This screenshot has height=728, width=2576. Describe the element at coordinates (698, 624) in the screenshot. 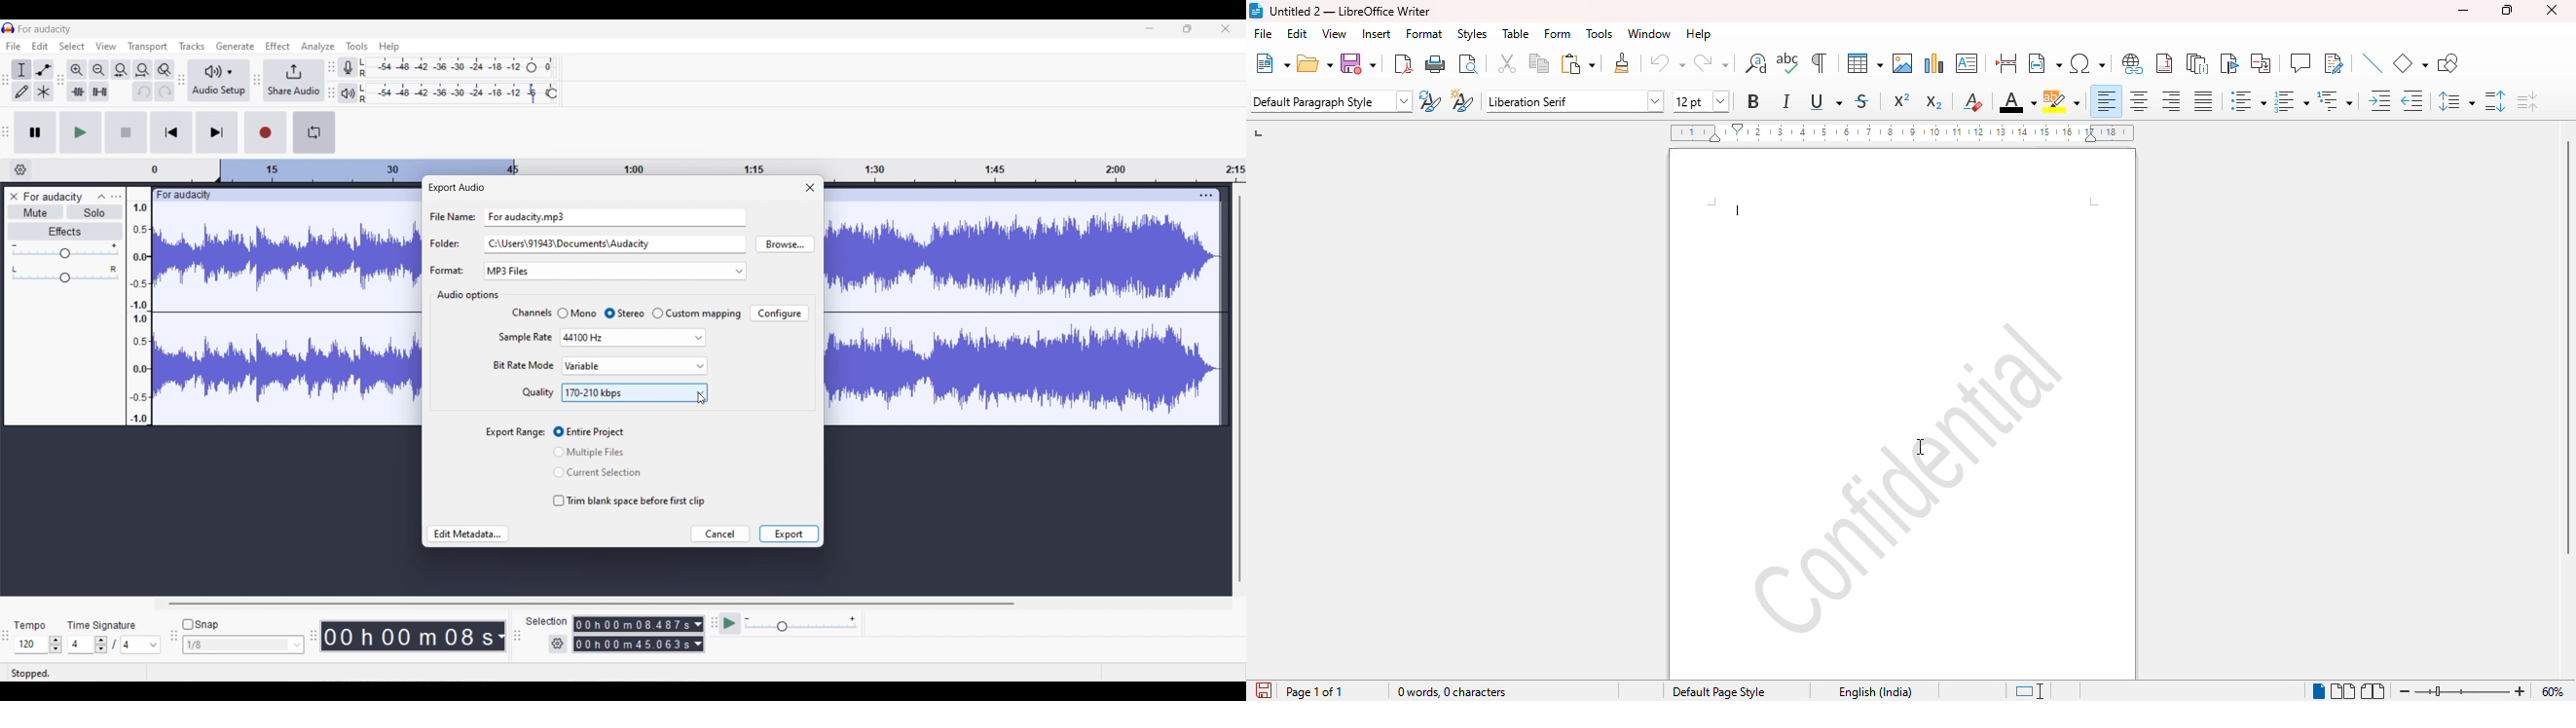

I see `Duration measurement` at that location.